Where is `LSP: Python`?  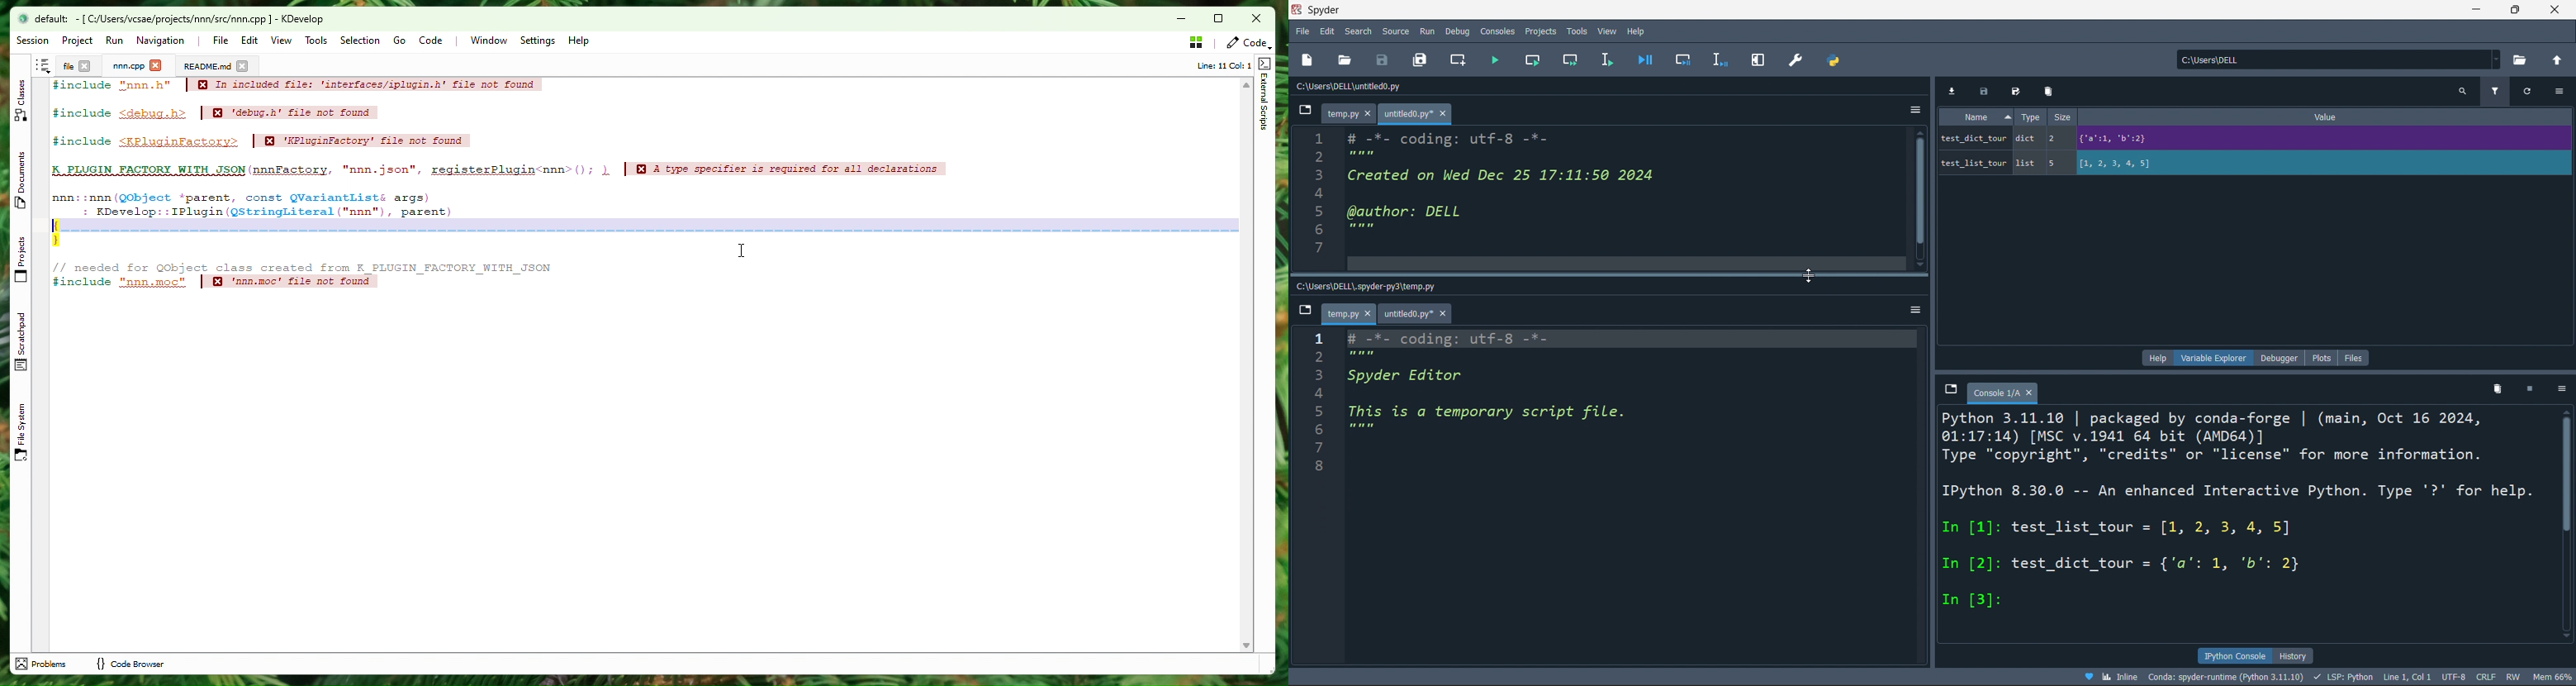 LSP: Python is located at coordinates (2348, 676).